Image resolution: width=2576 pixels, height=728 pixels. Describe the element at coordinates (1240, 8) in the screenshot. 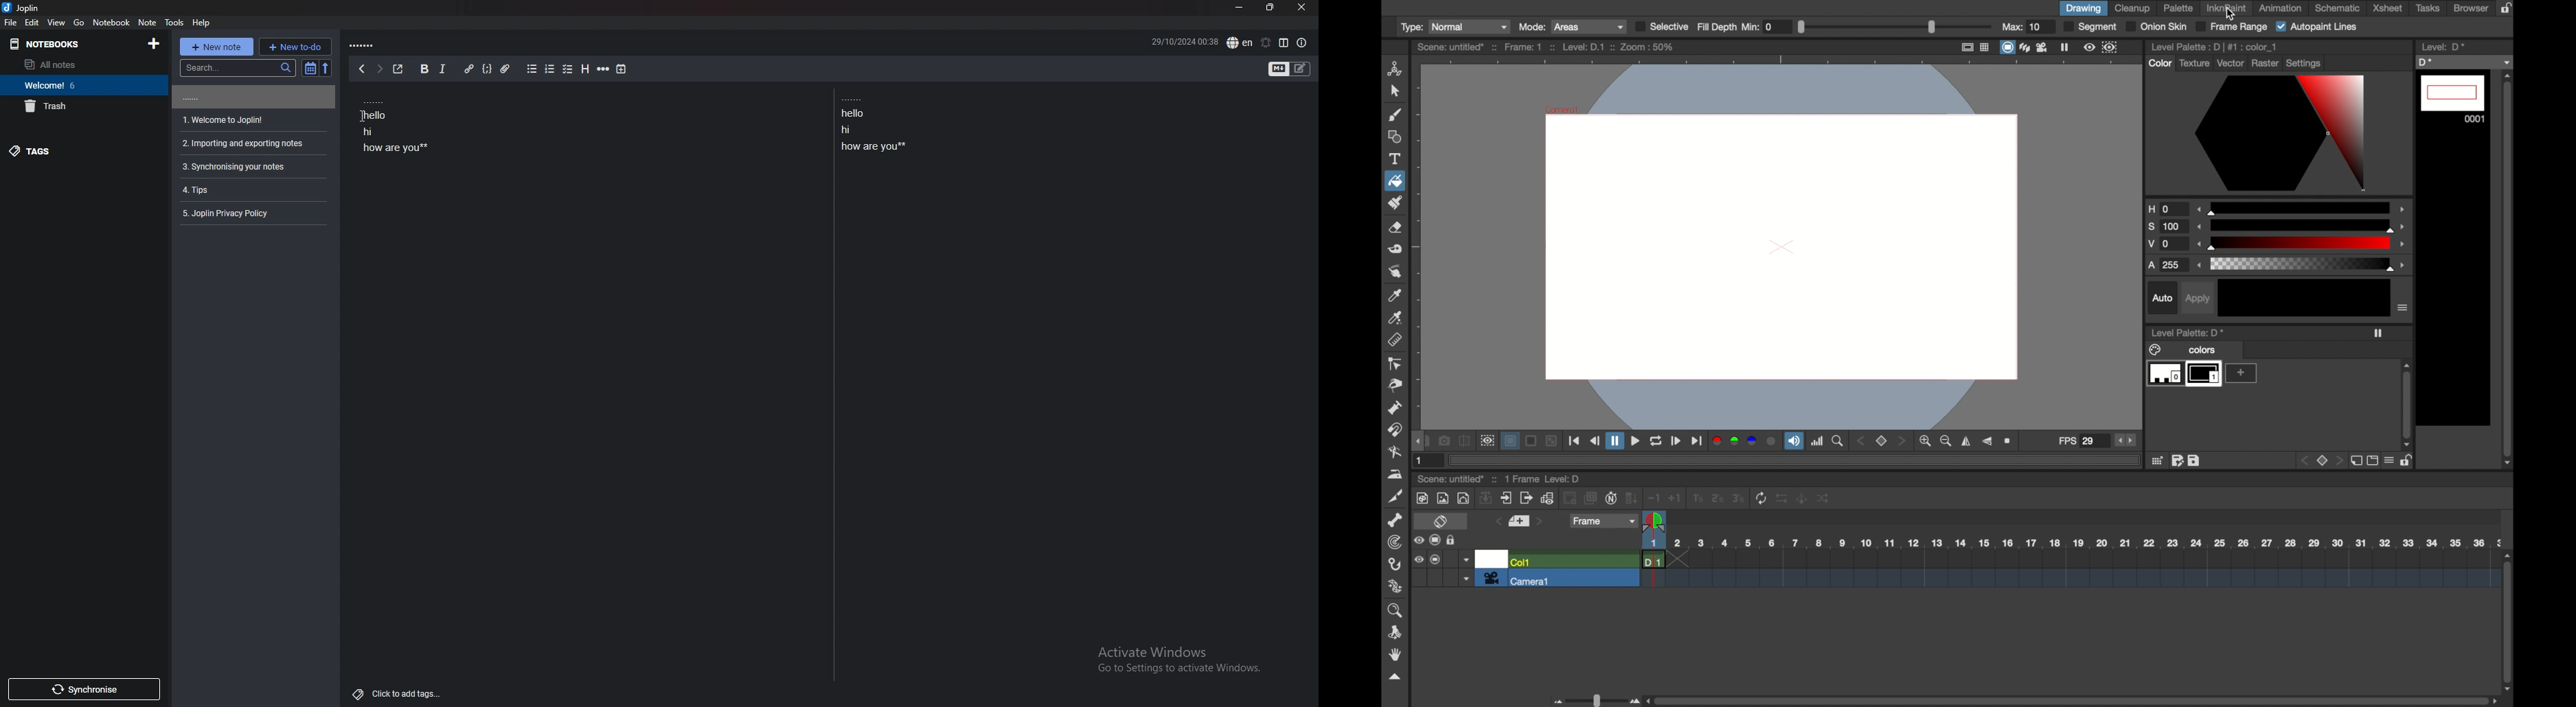

I see `minimize` at that location.